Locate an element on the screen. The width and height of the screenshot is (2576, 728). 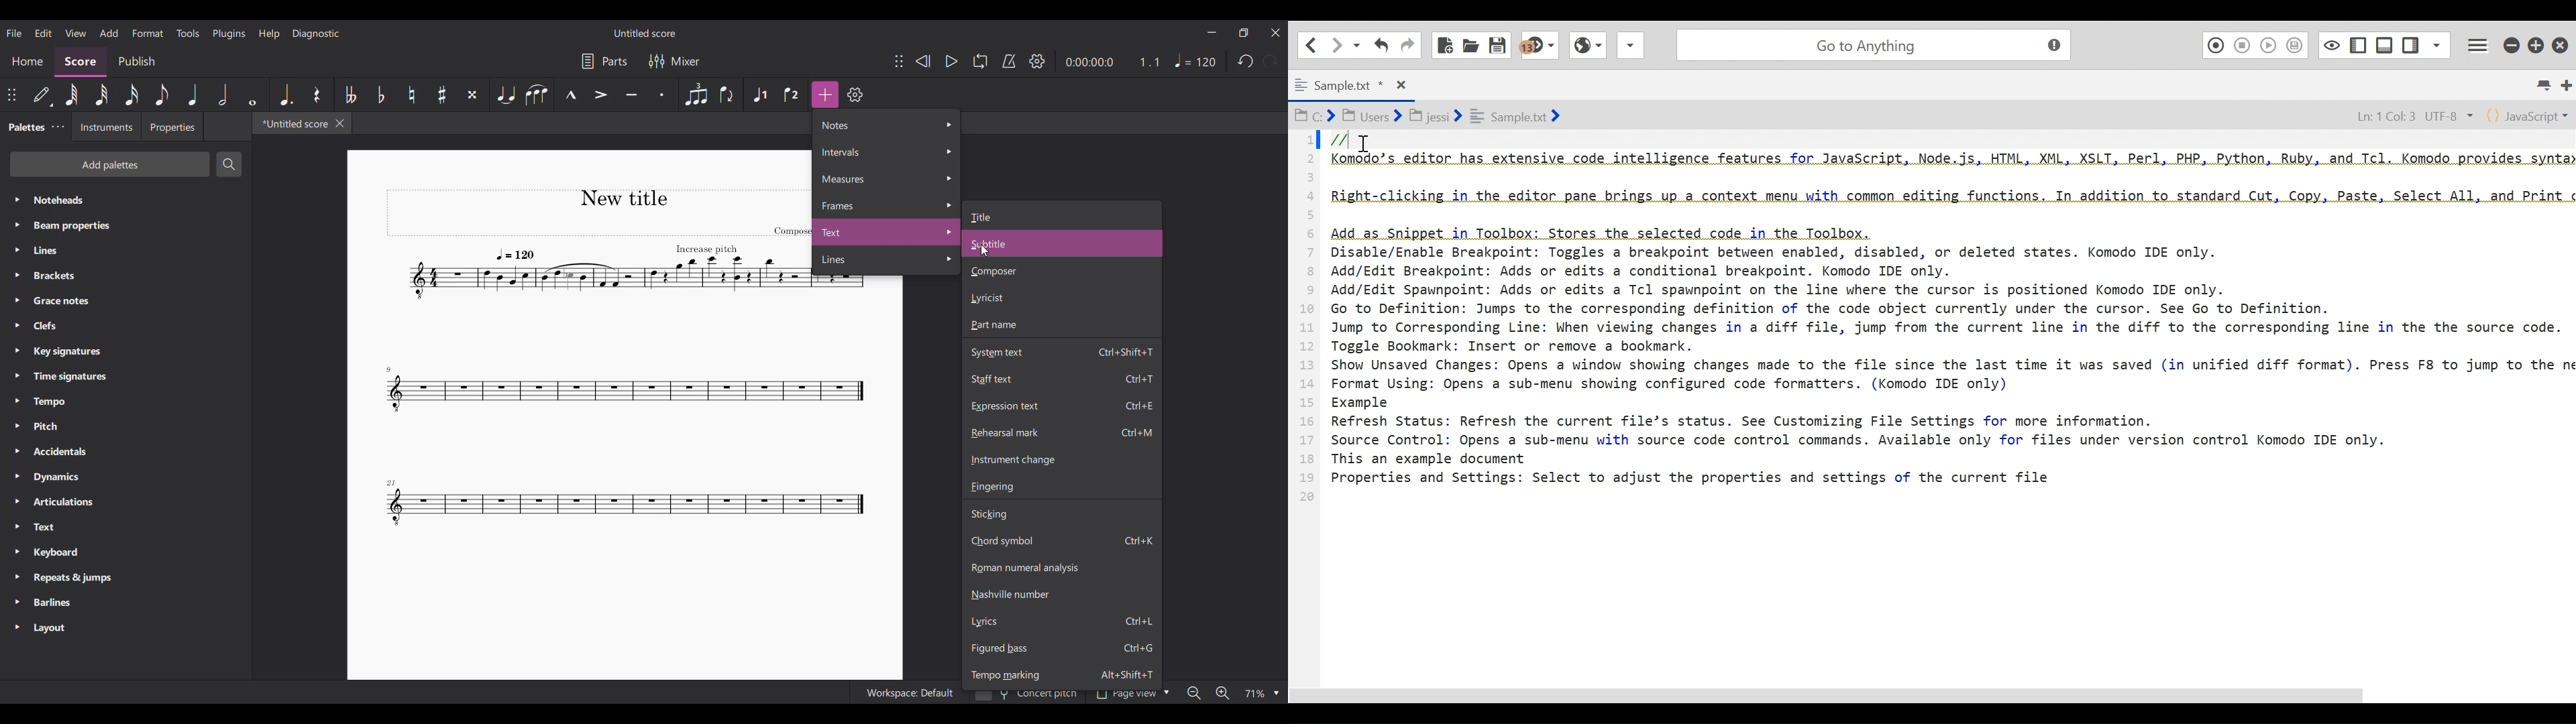
16th note is located at coordinates (131, 95).